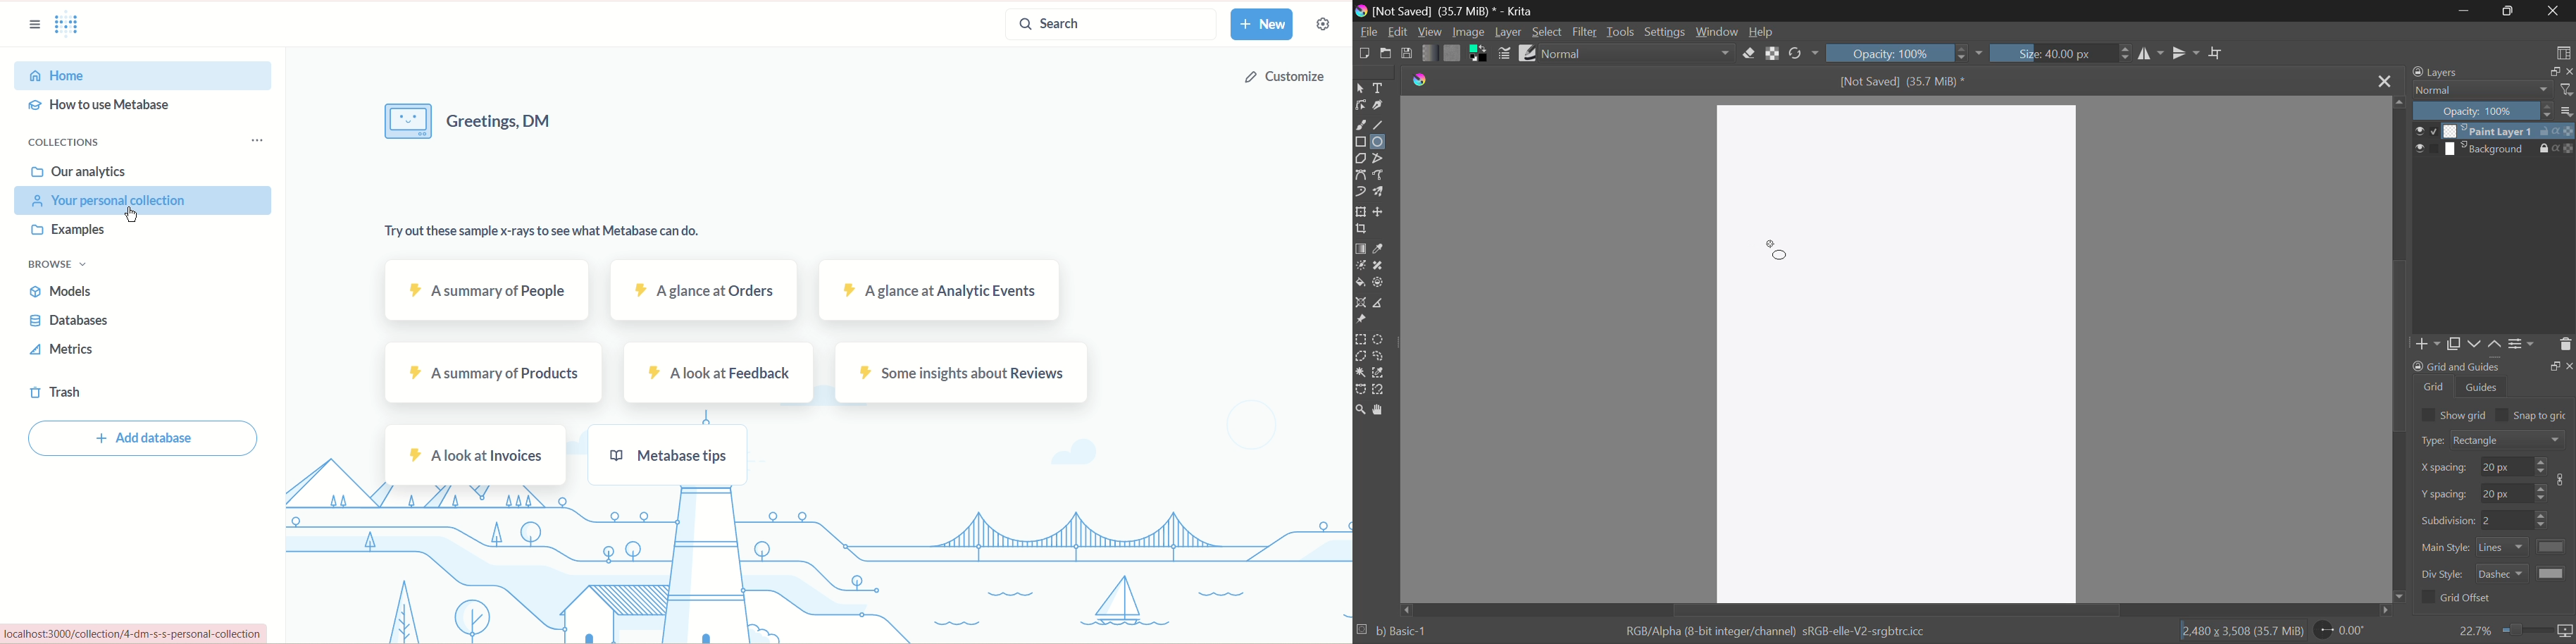 The image size is (2576, 644). Describe the element at coordinates (1361, 88) in the screenshot. I see `Select` at that location.